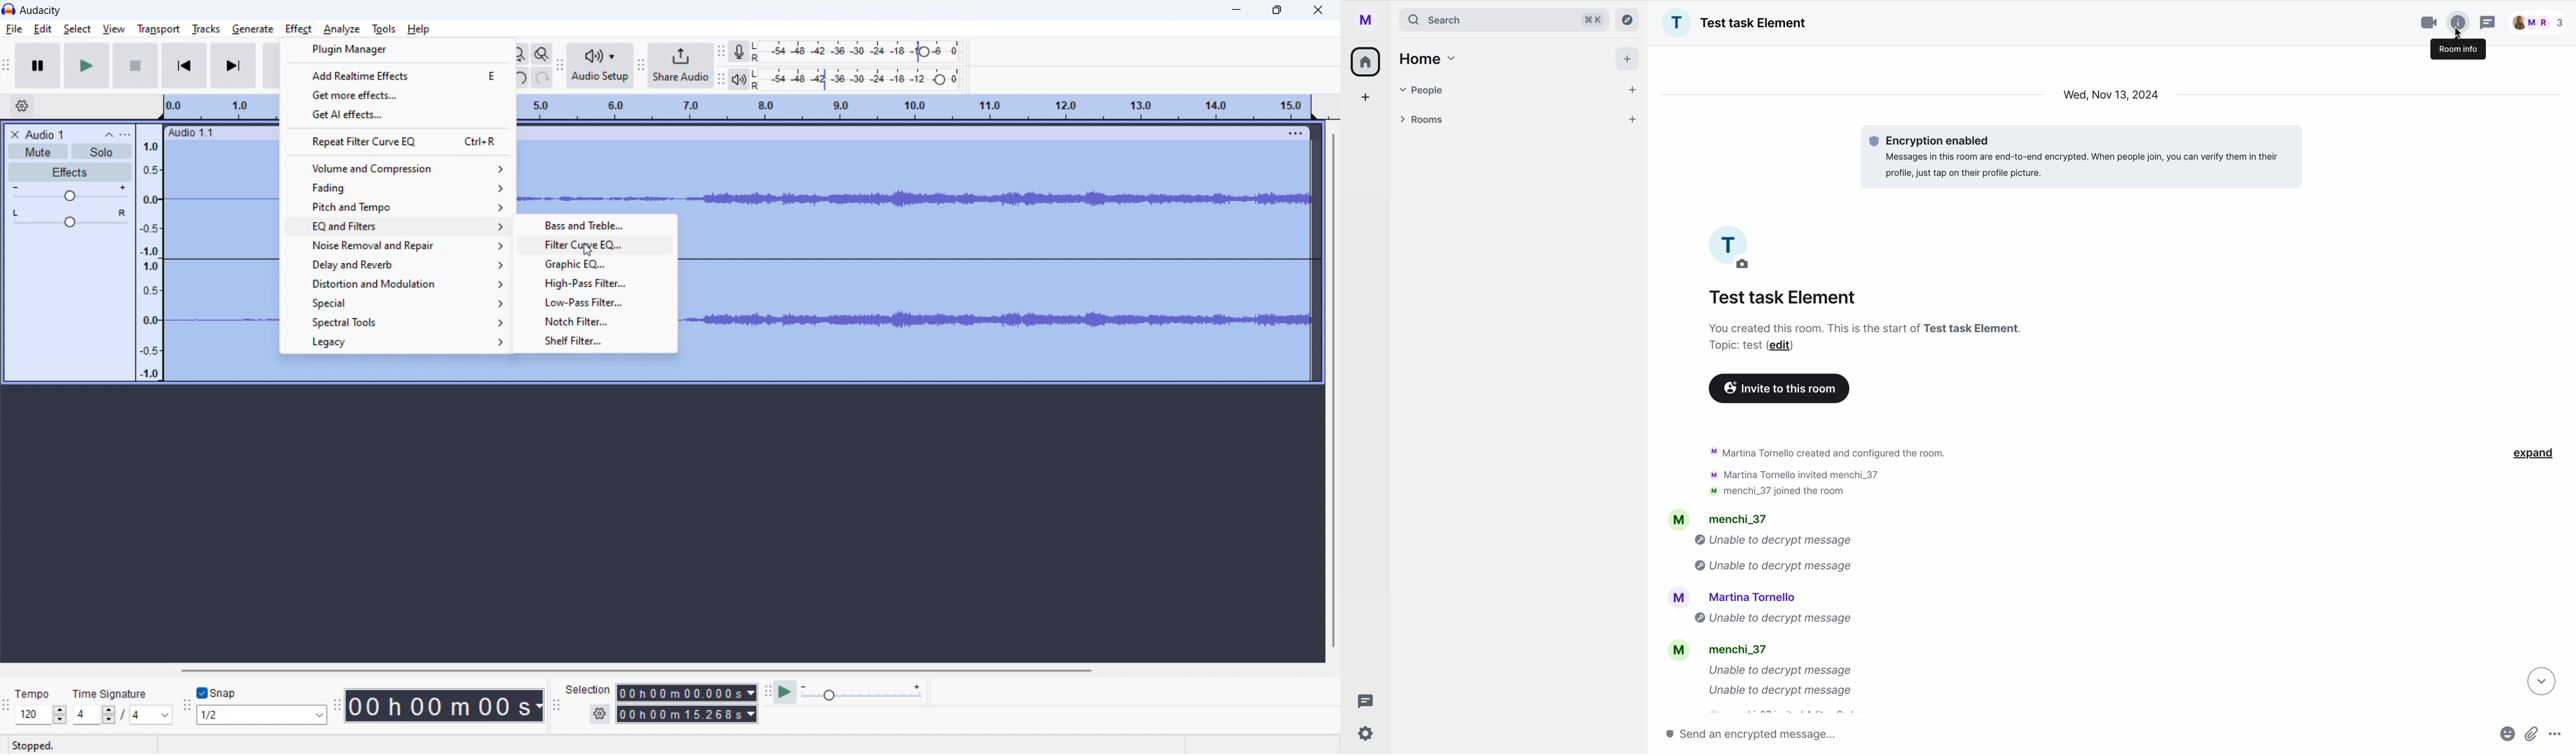 The width and height of the screenshot is (2576, 756). What do you see at coordinates (2458, 50) in the screenshot?
I see `room info` at bounding box center [2458, 50].